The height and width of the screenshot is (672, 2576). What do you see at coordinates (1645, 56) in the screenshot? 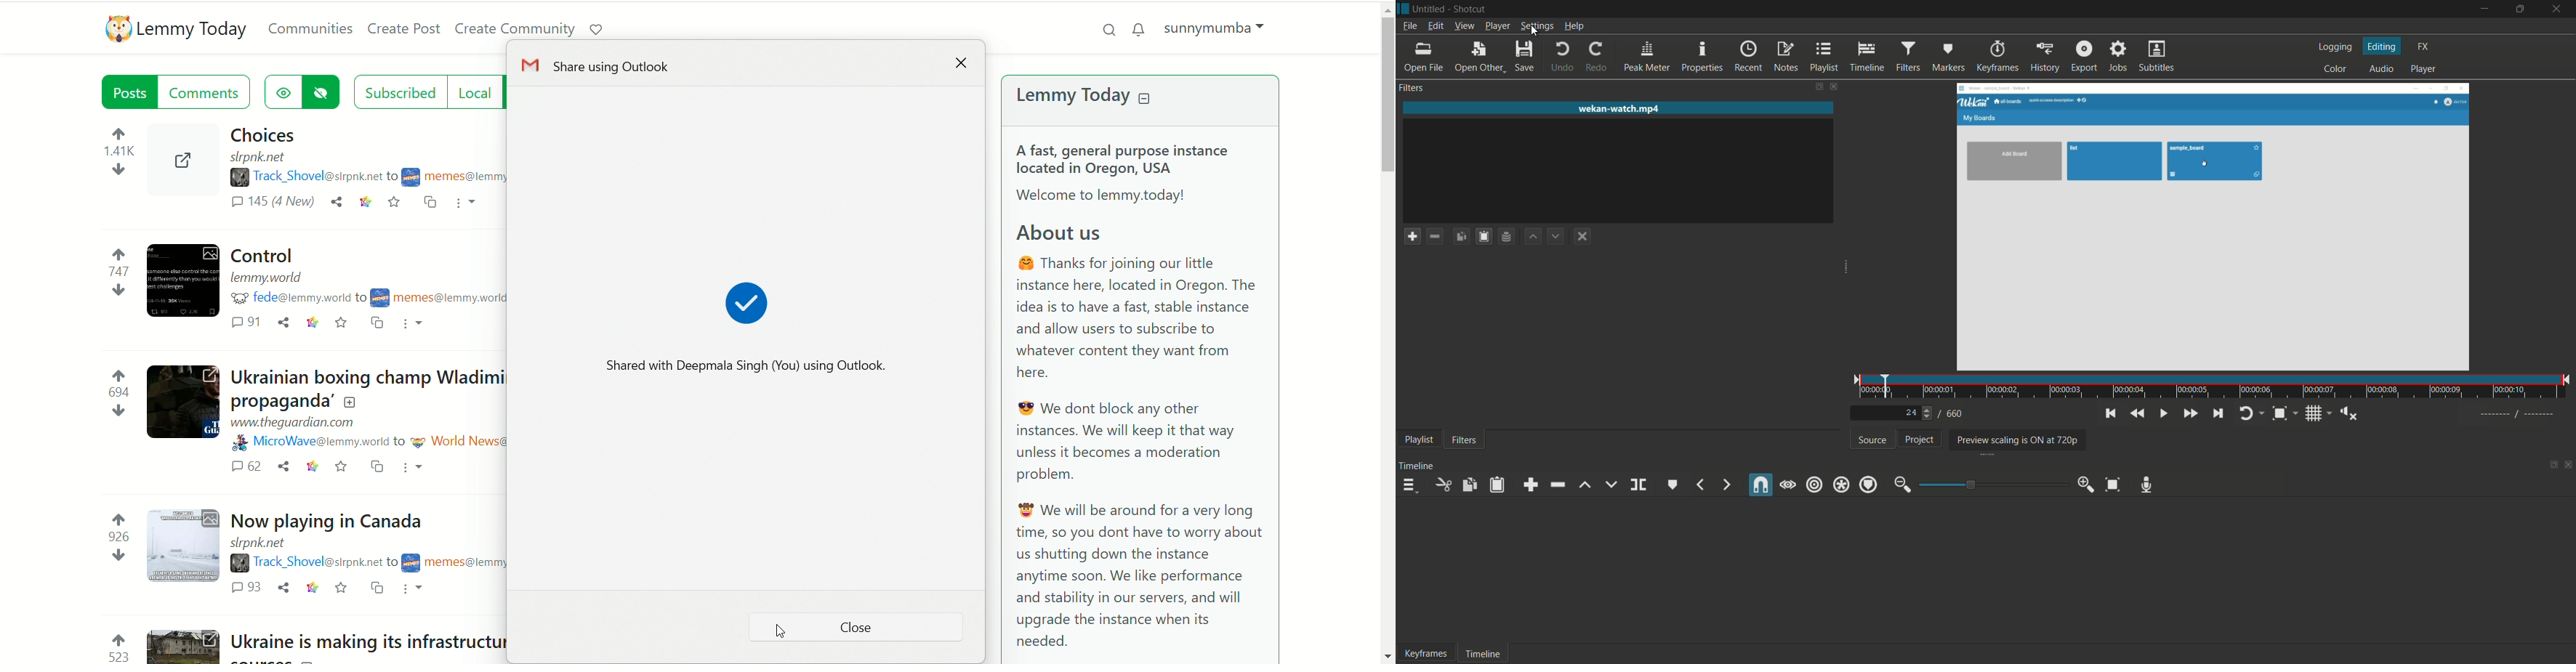
I see `peak meter` at bounding box center [1645, 56].